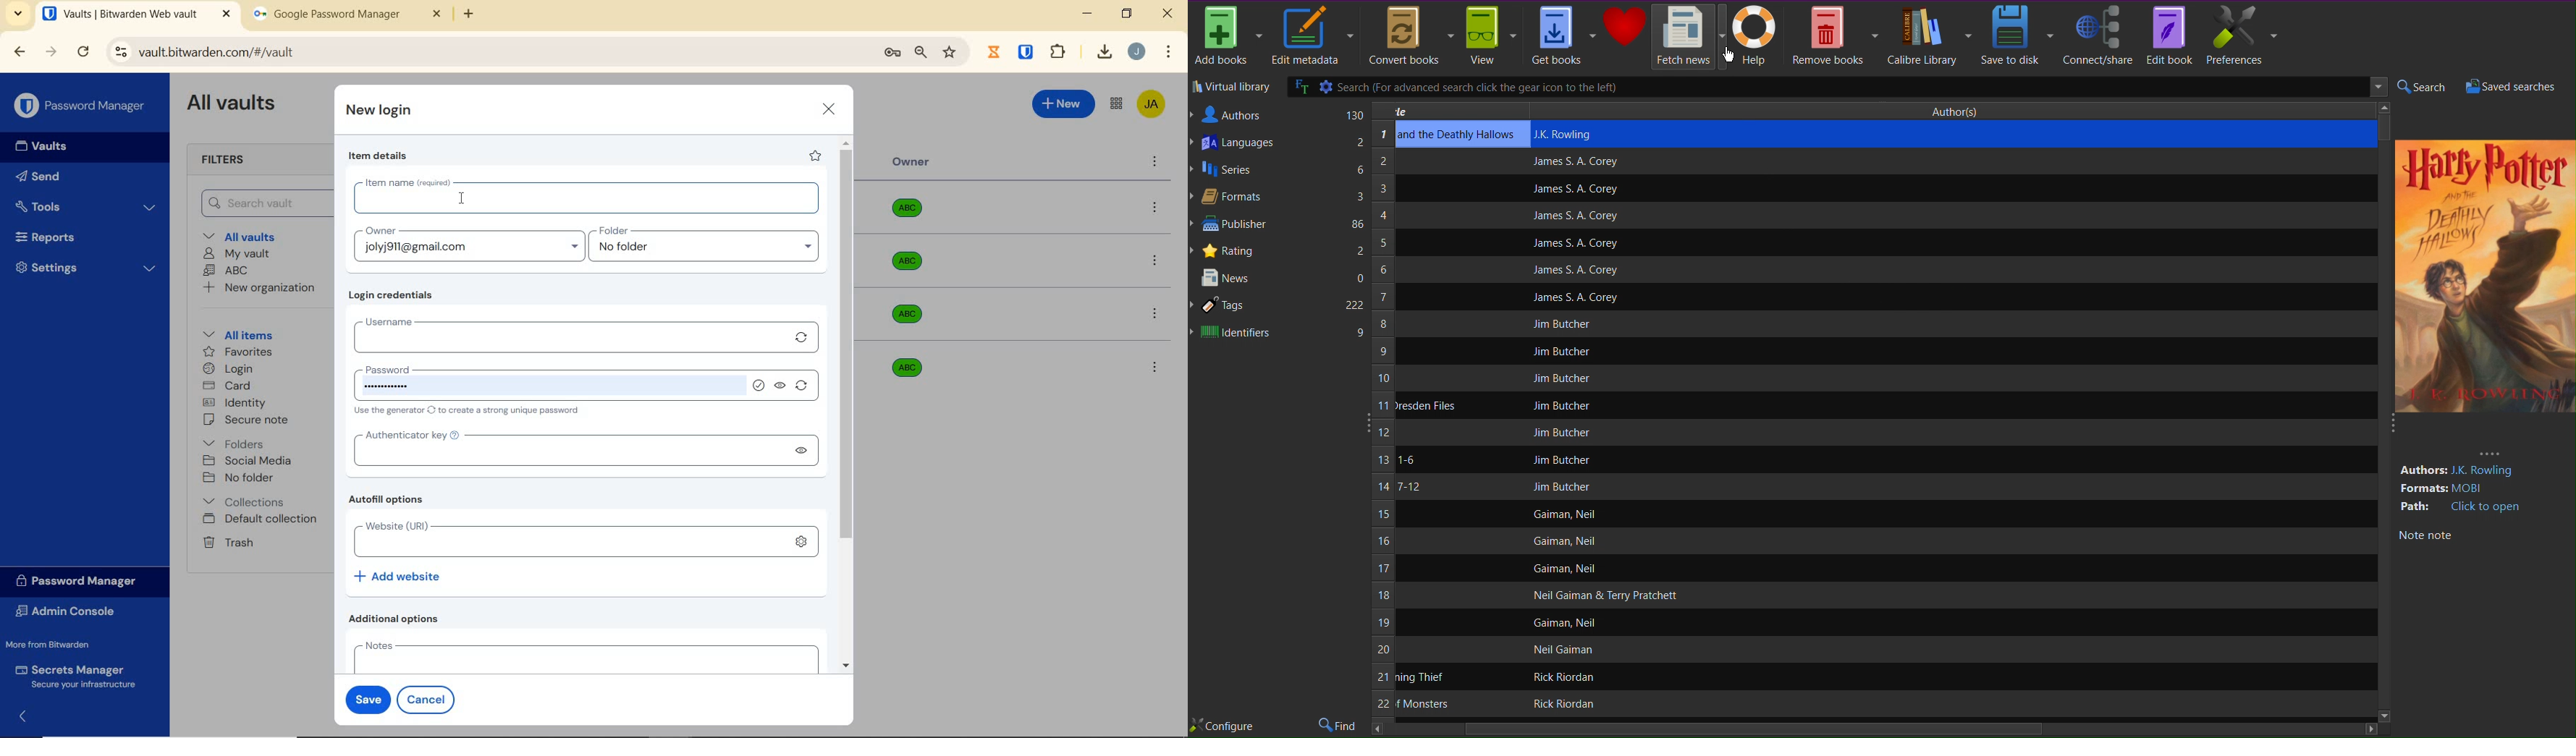  I want to click on owner, so click(468, 244).